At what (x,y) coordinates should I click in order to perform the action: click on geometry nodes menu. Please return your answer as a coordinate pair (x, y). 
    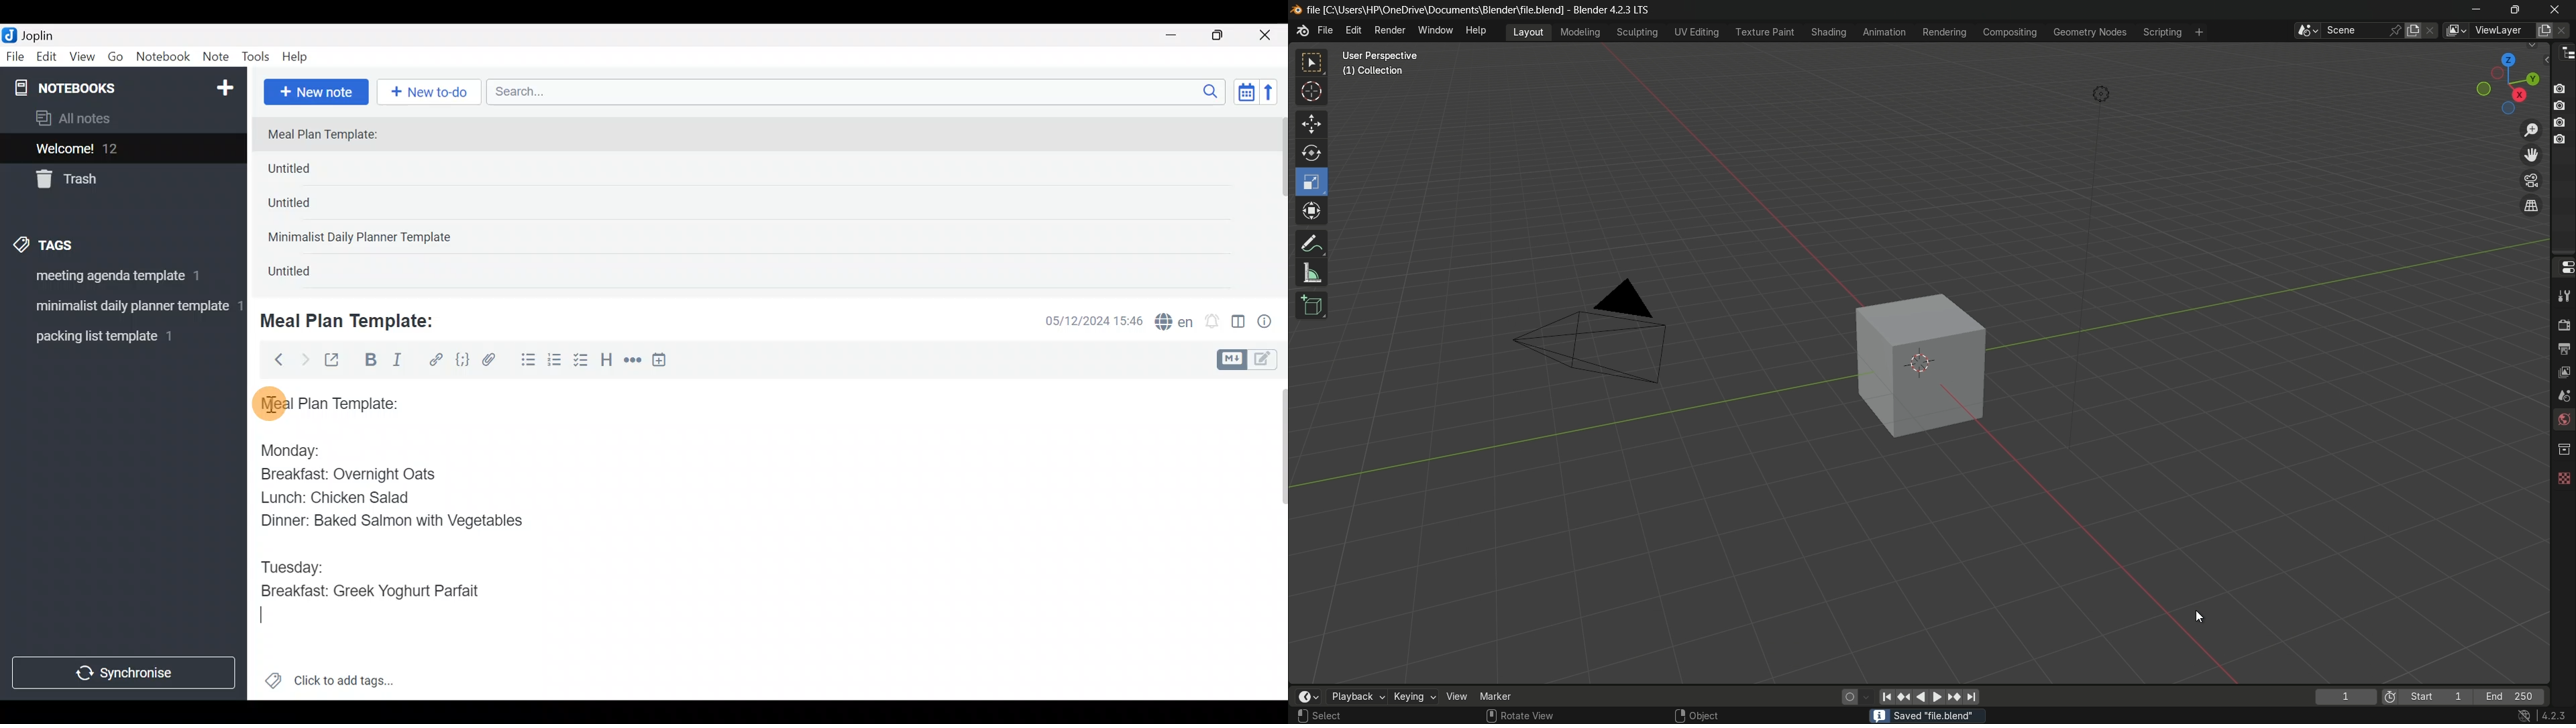
    Looking at the image, I should click on (2089, 32).